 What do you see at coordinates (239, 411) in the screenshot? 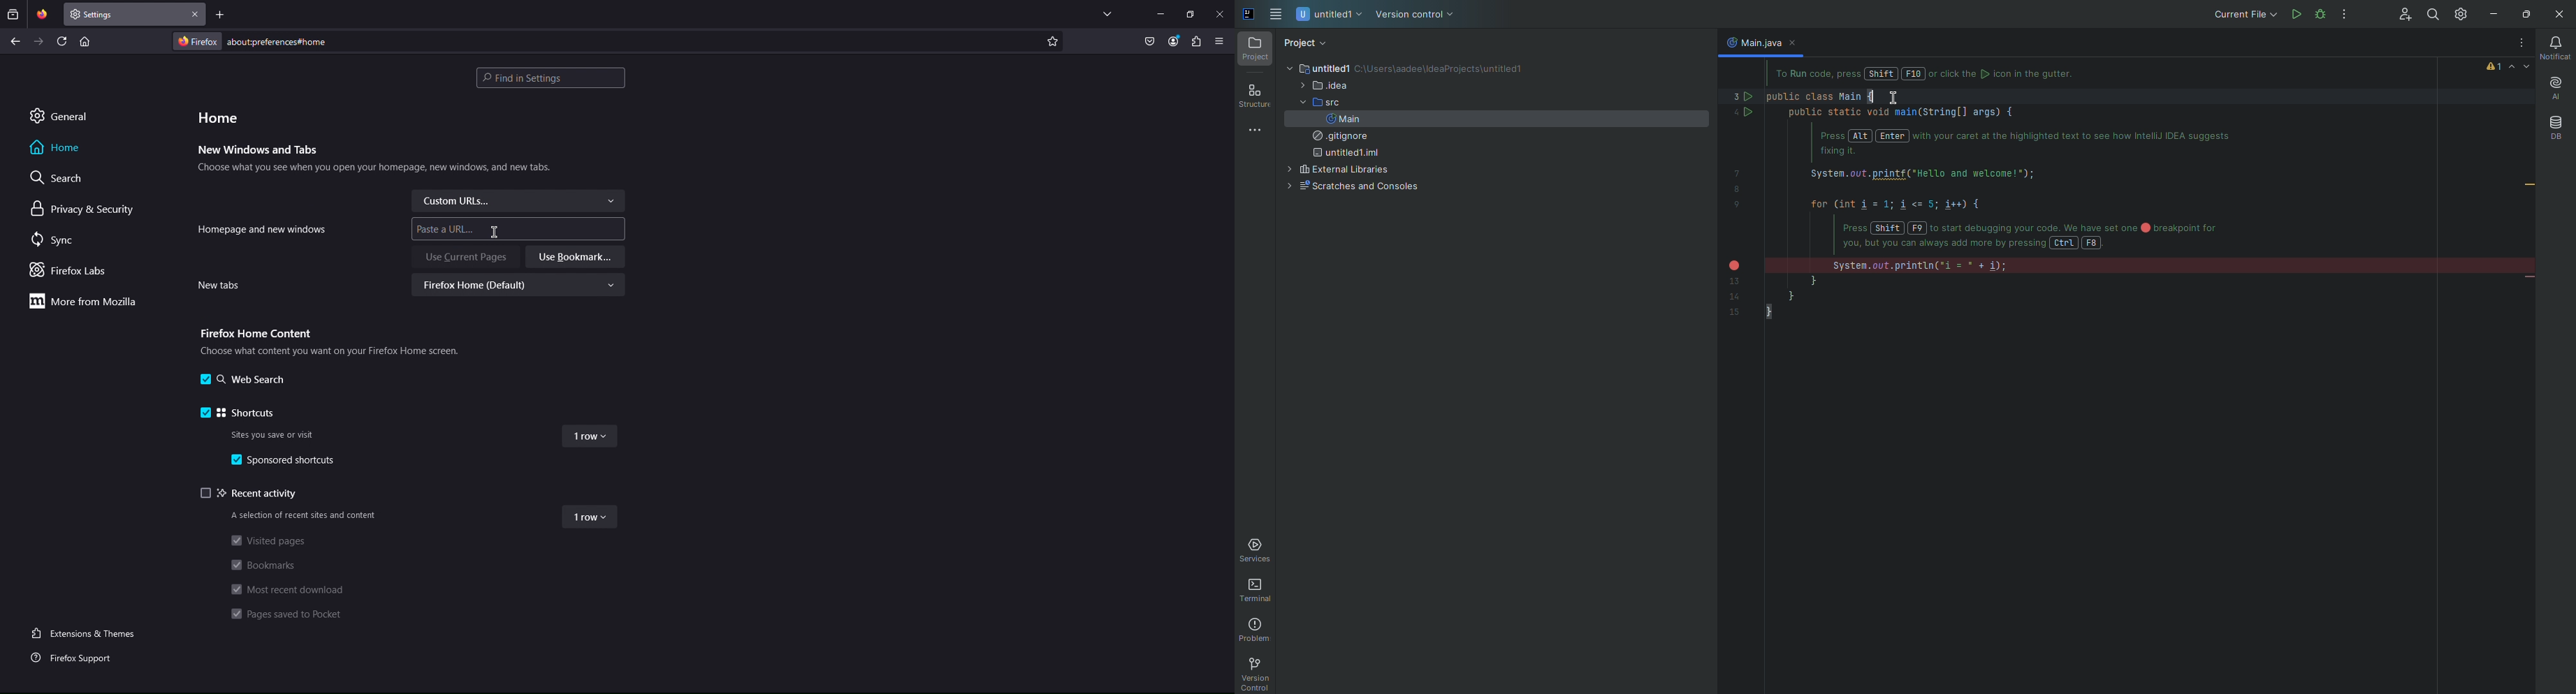
I see `Shortcuts` at bounding box center [239, 411].